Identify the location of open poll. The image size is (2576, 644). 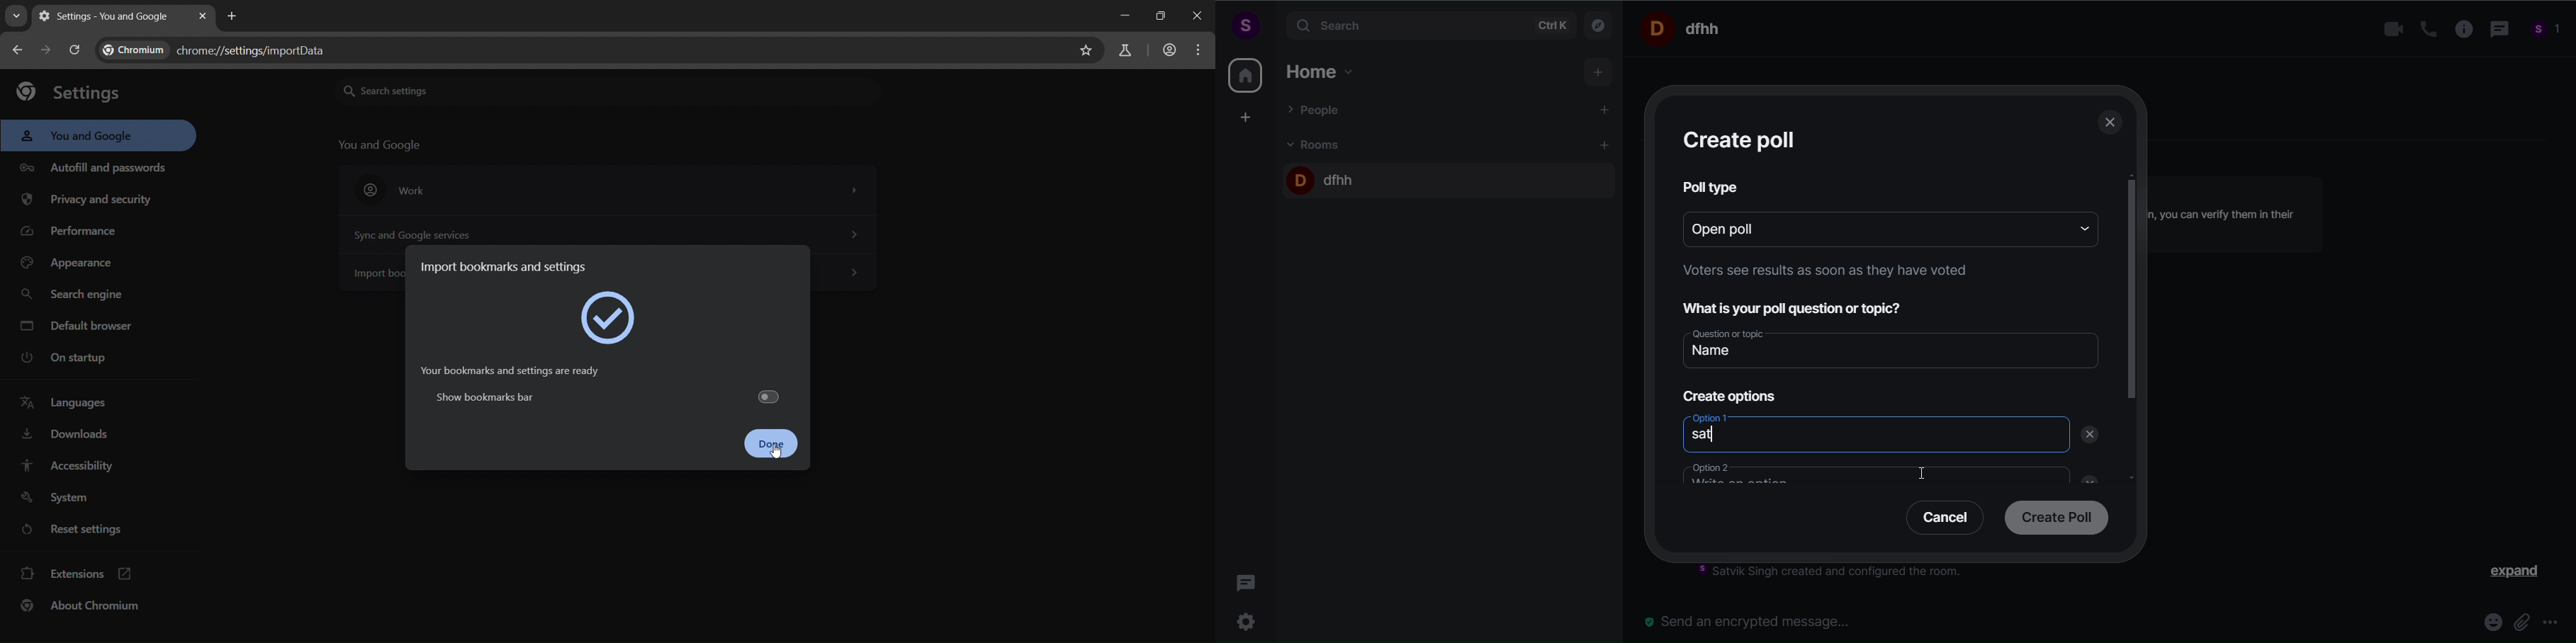
(1867, 227).